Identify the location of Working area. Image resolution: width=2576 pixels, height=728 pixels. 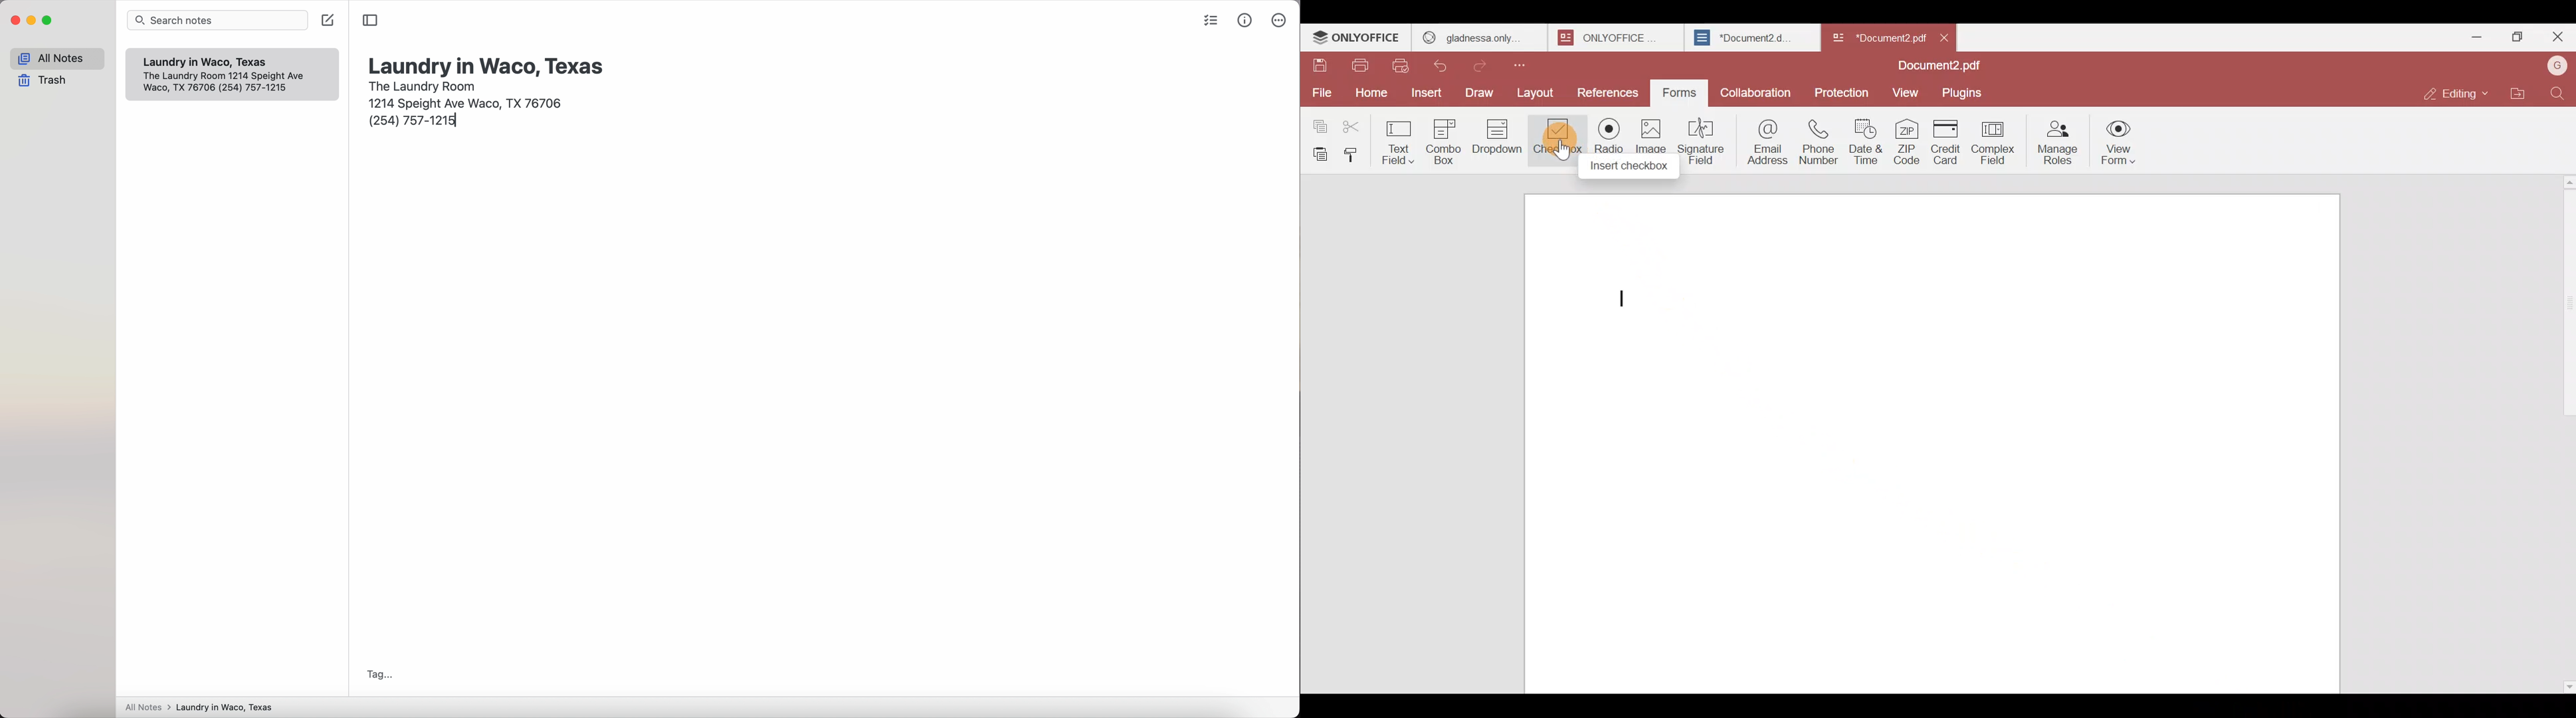
(1926, 444).